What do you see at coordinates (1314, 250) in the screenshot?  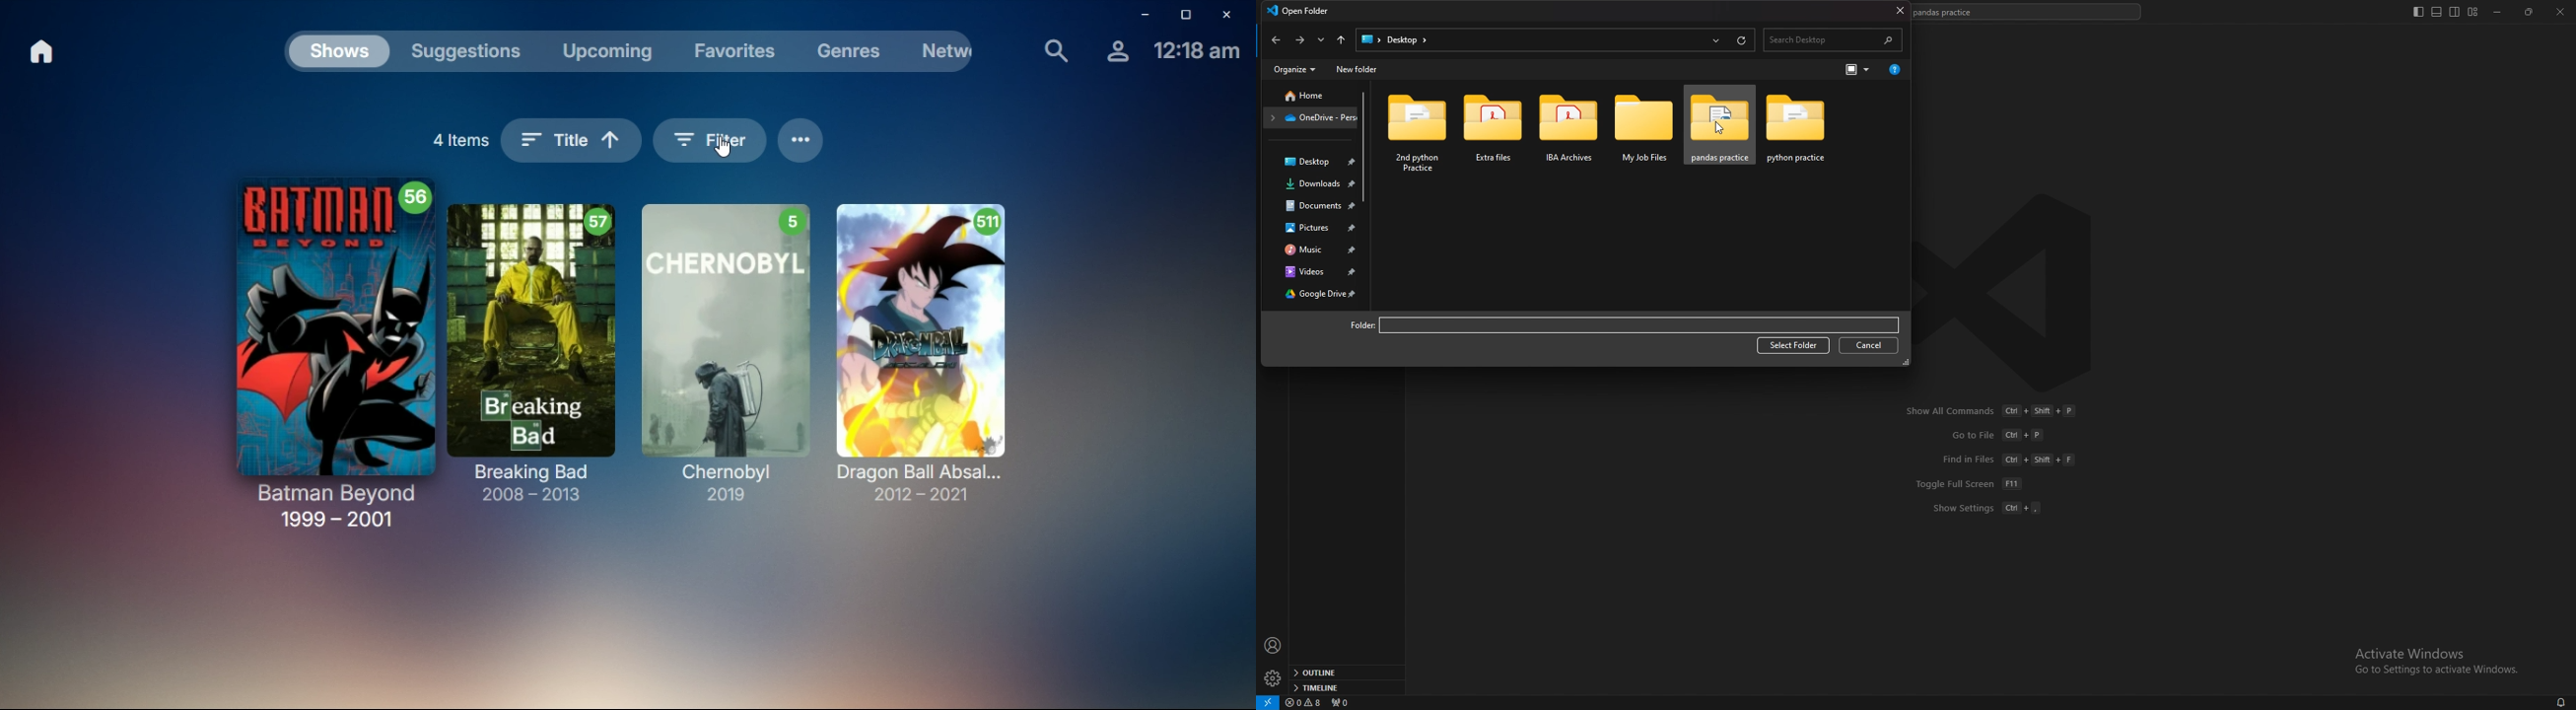 I see `music` at bounding box center [1314, 250].